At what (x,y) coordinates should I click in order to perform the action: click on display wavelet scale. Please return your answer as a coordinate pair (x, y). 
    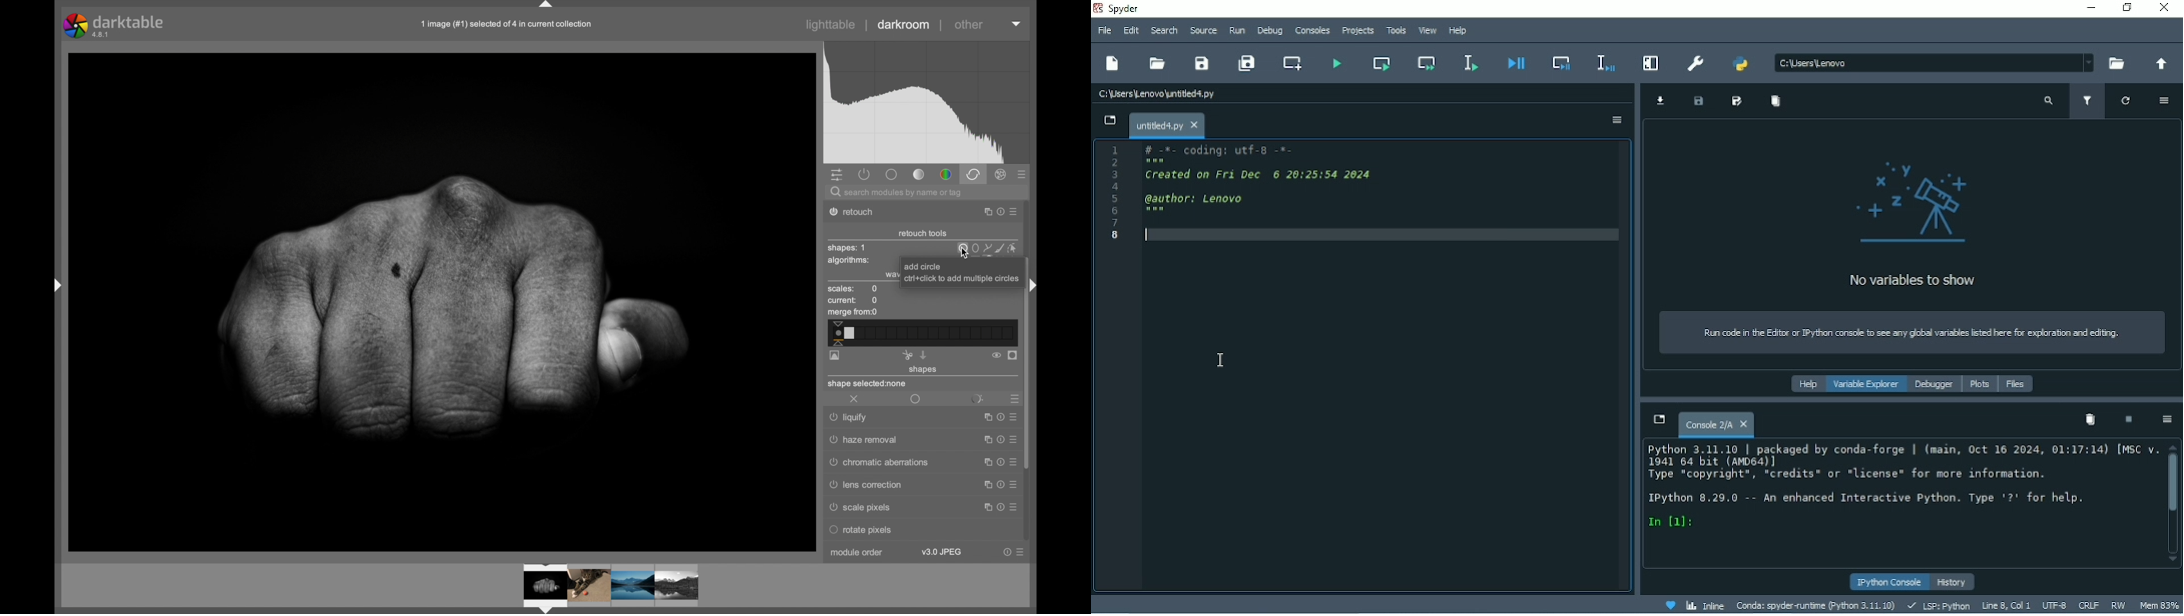
    Looking at the image, I should click on (835, 356).